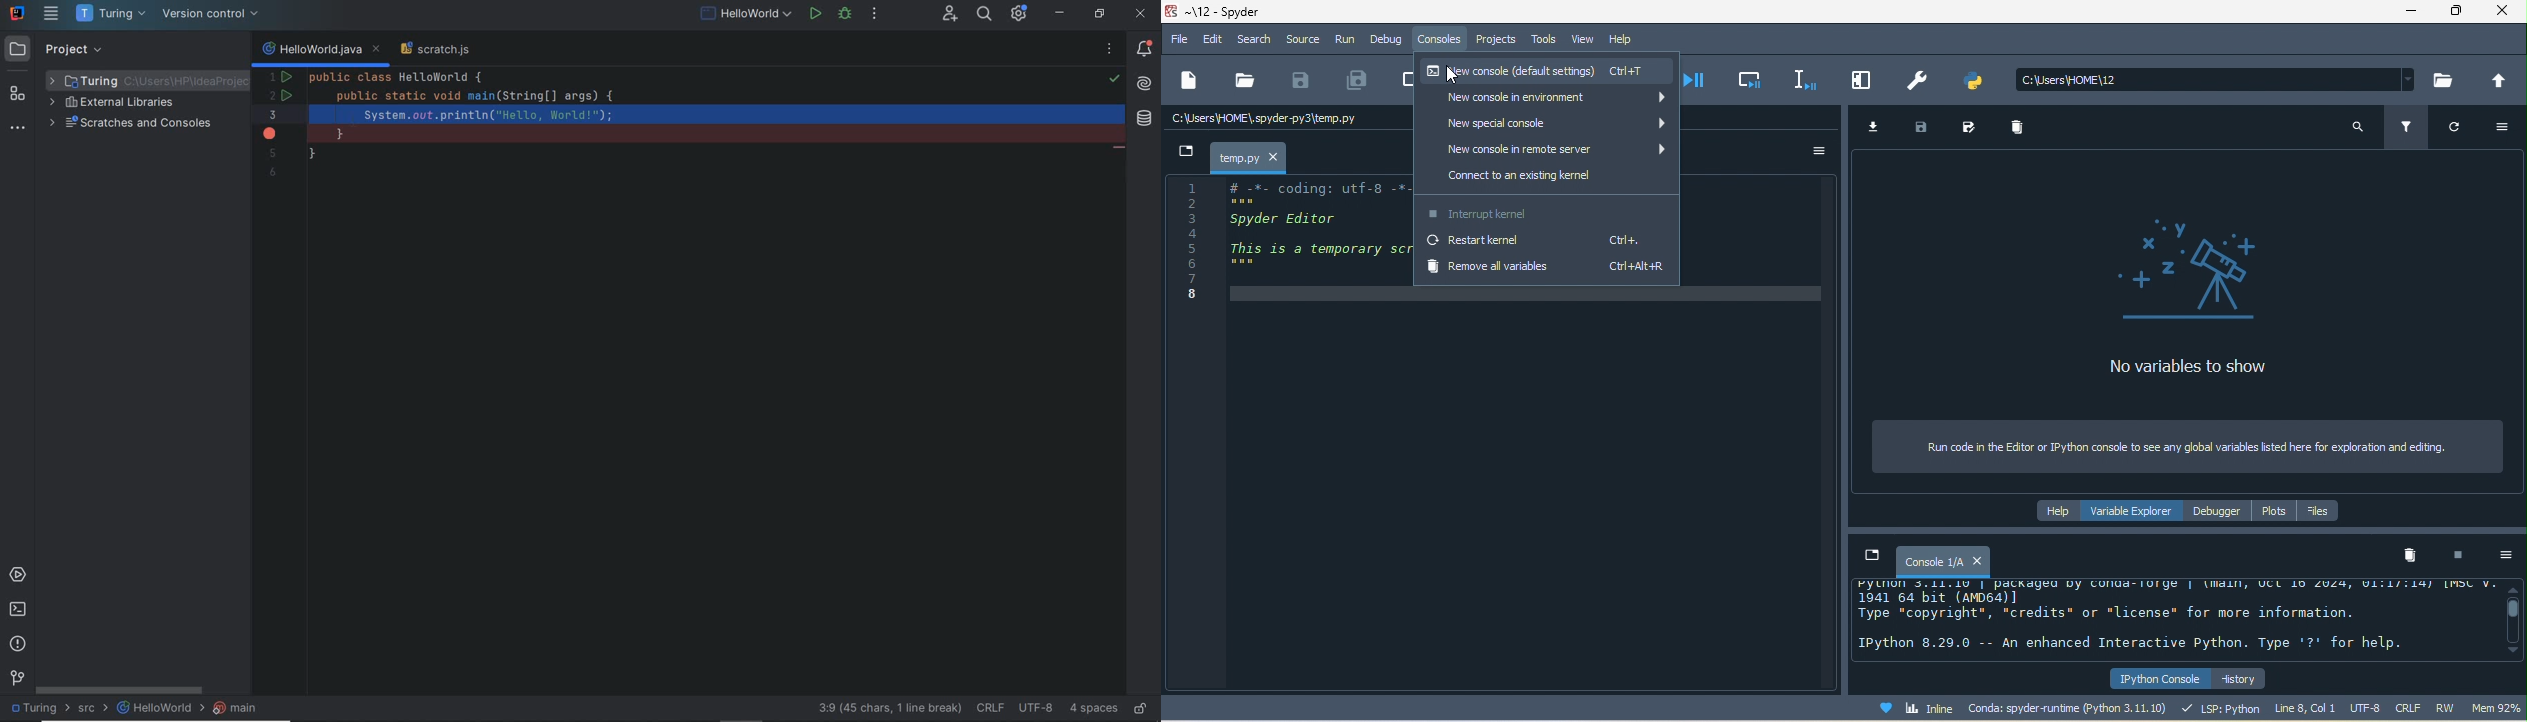  What do you see at coordinates (1244, 84) in the screenshot?
I see `open` at bounding box center [1244, 84].